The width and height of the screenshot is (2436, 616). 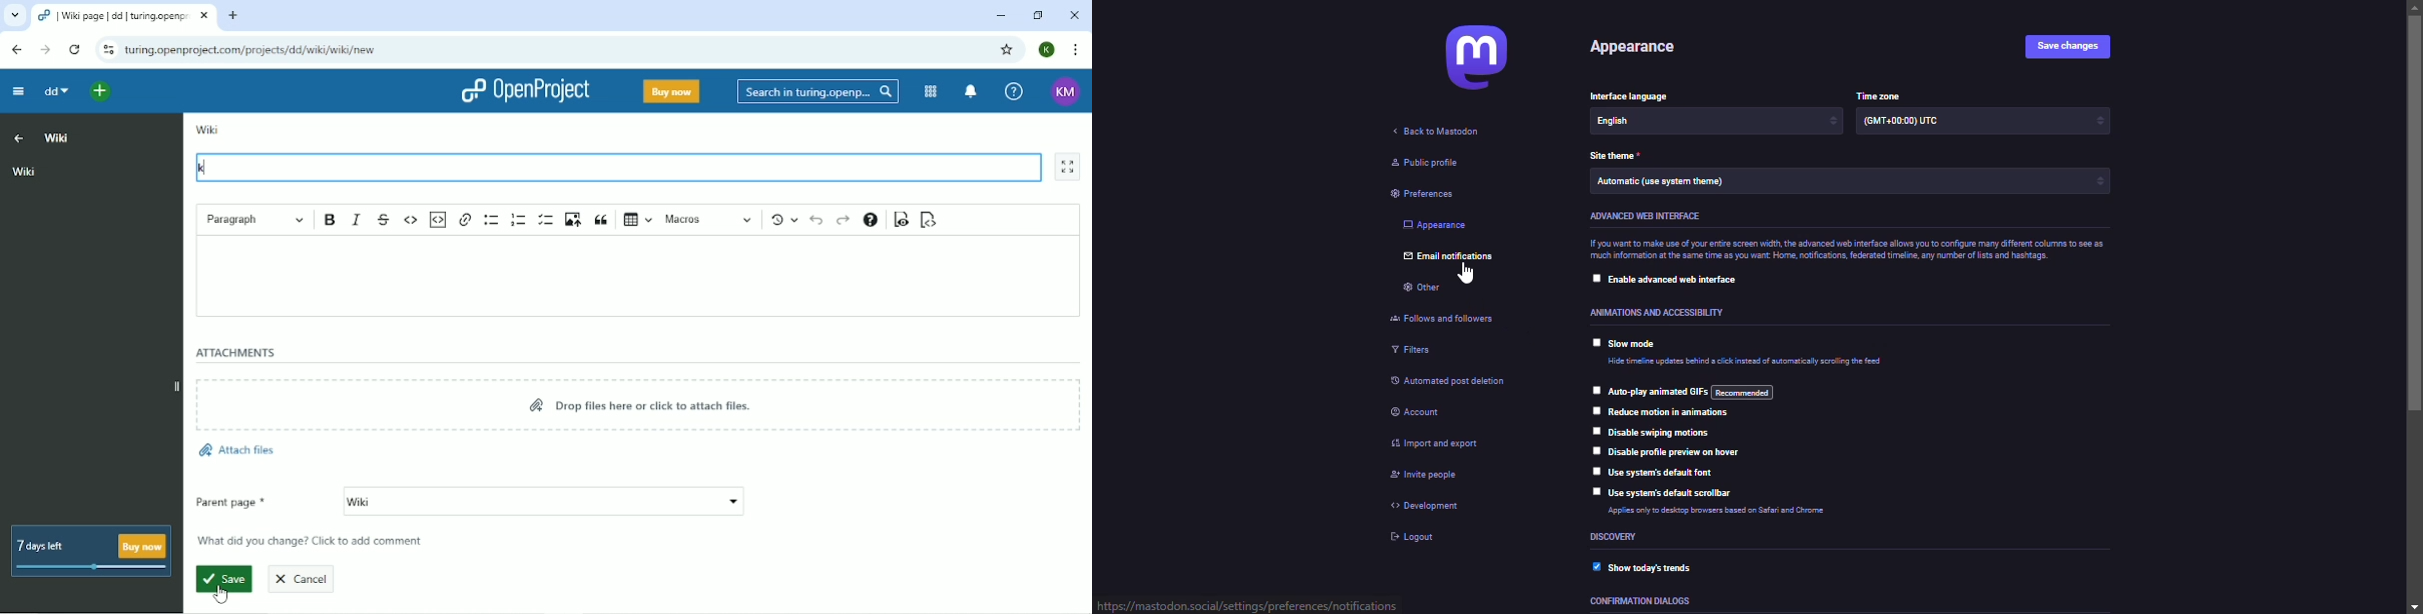 What do you see at coordinates (91, 550) in the screenshot?
I see `7 days left` at bounding box center [91, 550].